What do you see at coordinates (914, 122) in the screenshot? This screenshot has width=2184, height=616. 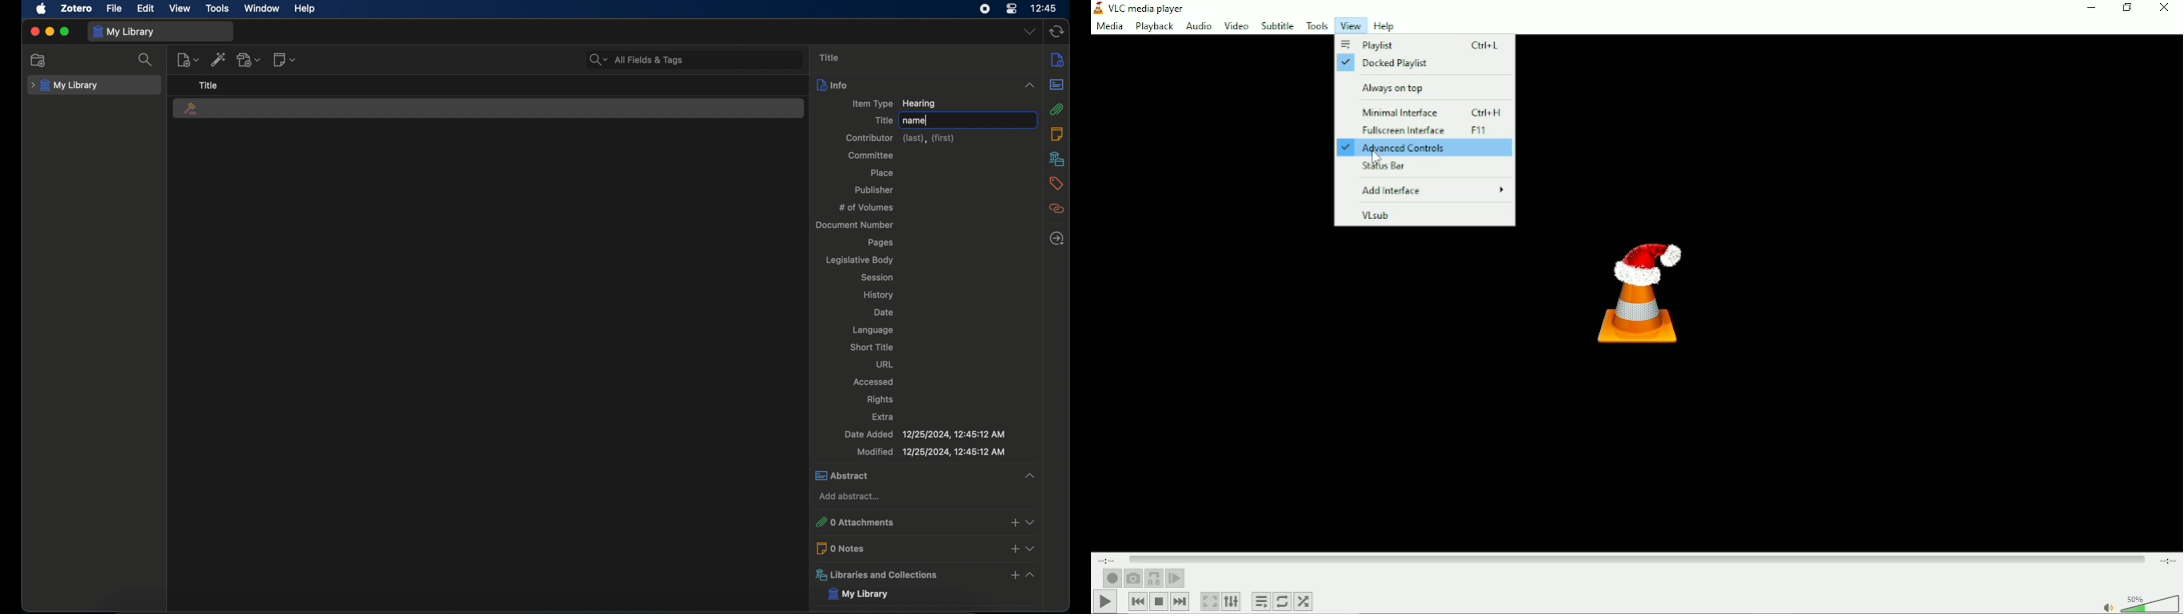 I see `name` at bounding box center [914, 122].